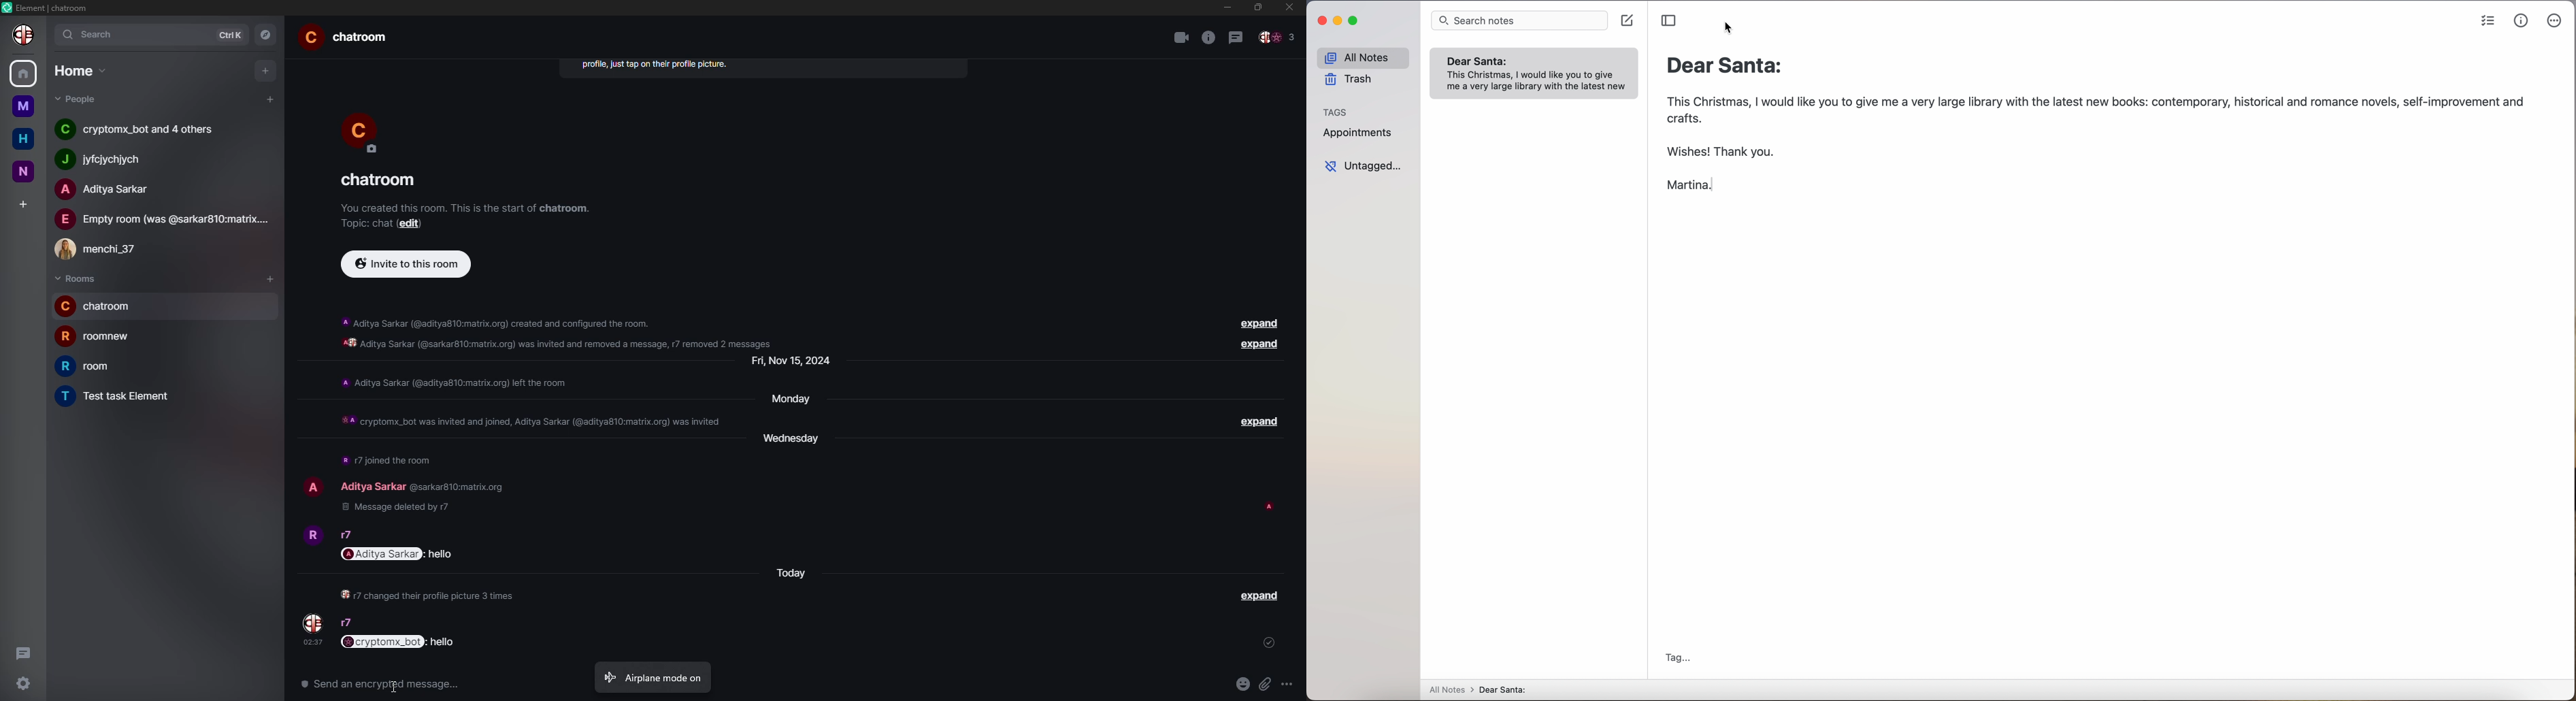 The height and width of the screenshot is (728, 2576). I want to click on This Christmas, I would like to give me a very large library with the latest books ,contemporary,historical novel and self improvement , so click(2094, 145).